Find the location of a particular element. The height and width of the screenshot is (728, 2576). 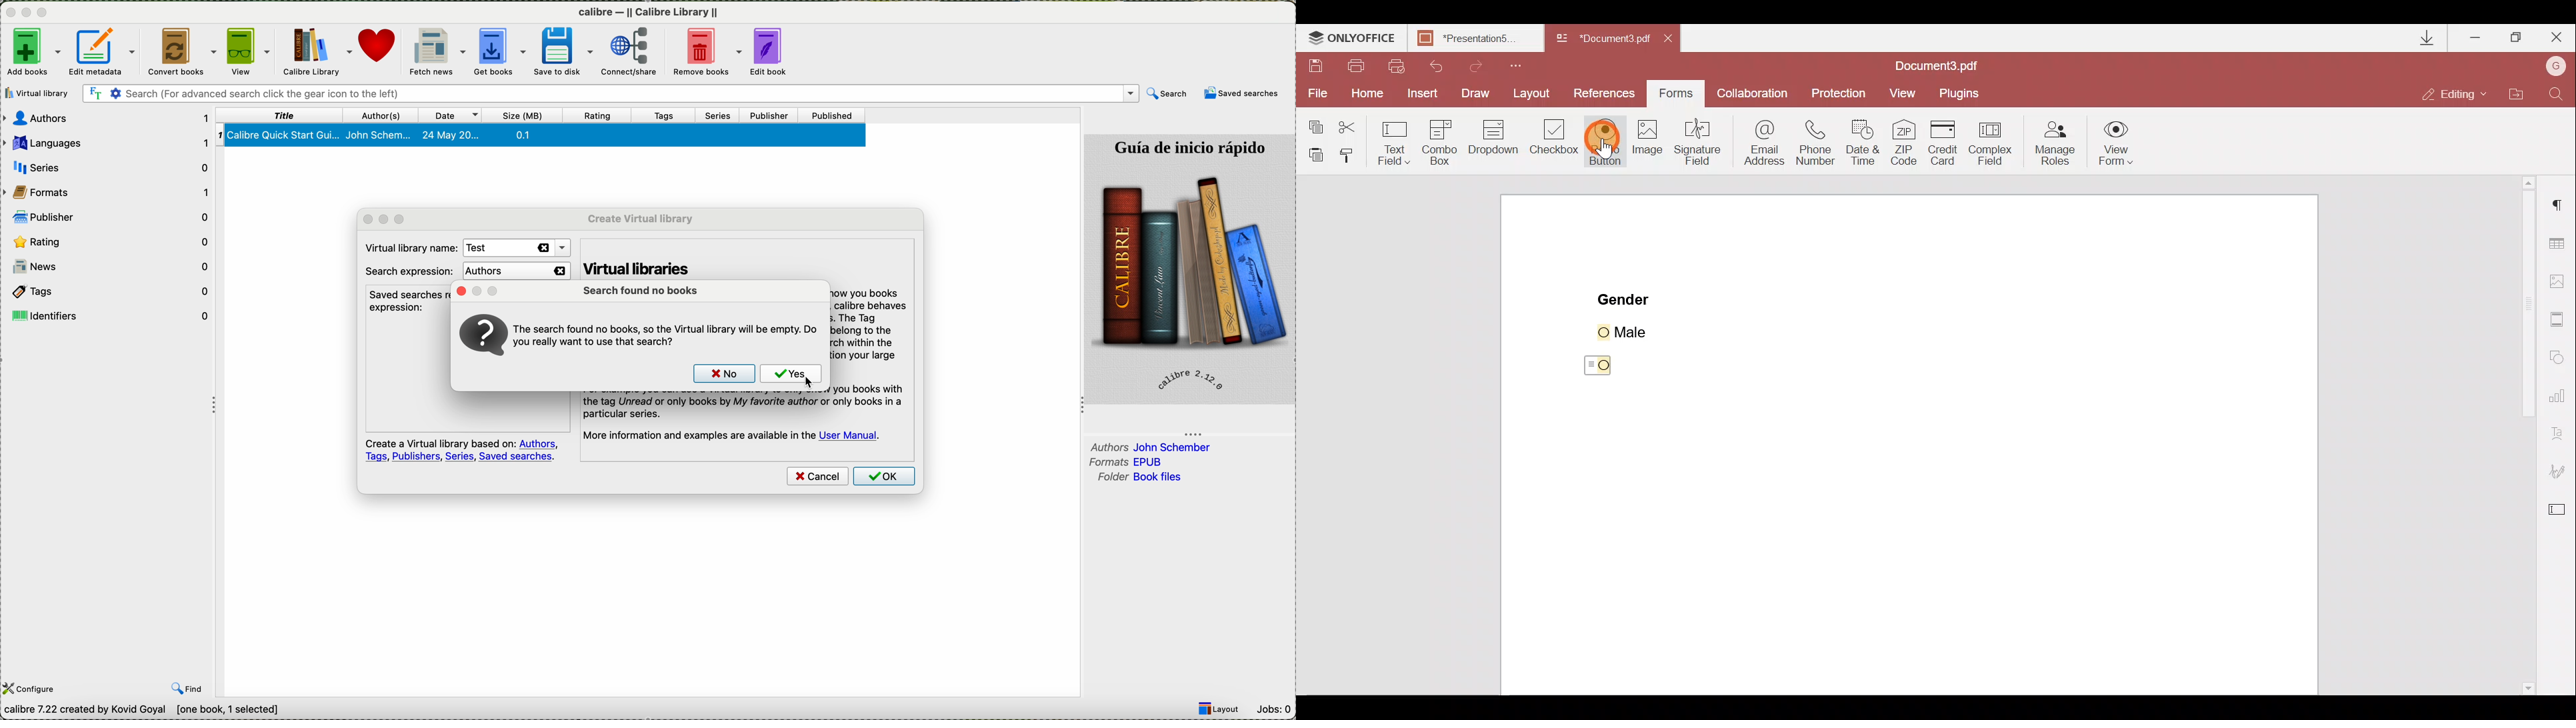

Downloads is located at coordinates (2419, 36).